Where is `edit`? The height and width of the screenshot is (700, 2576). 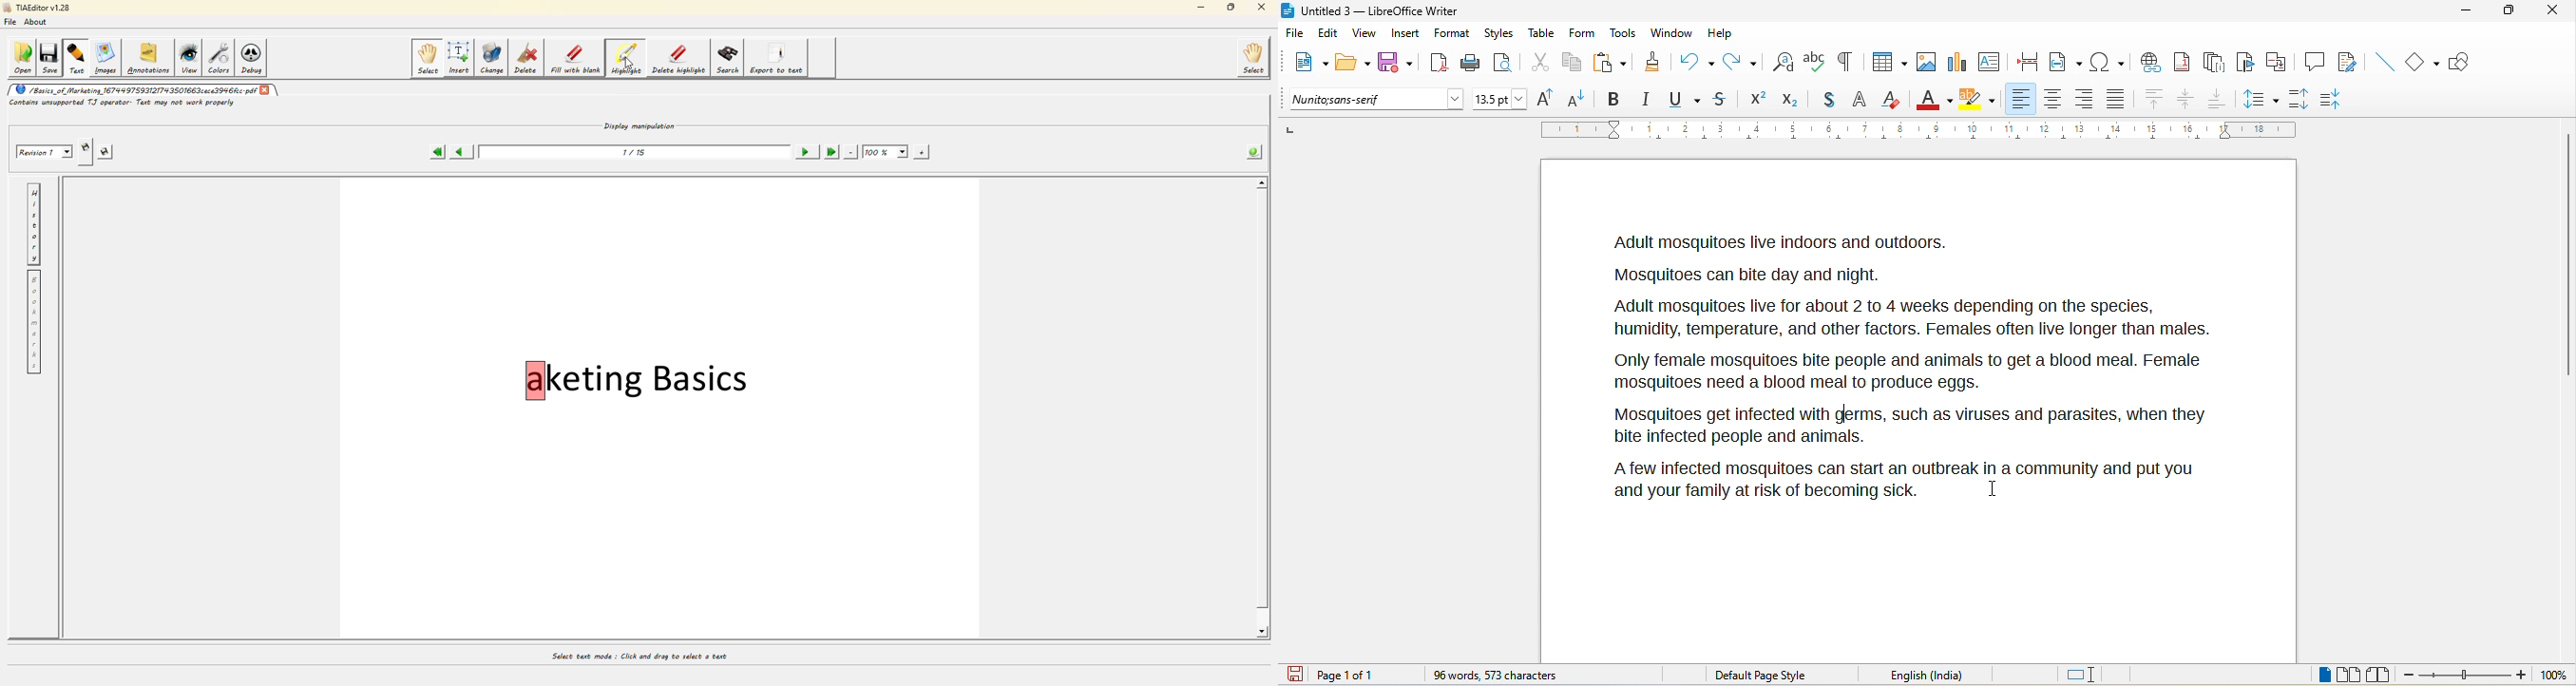 edit is located at coordinates (1328, 34).